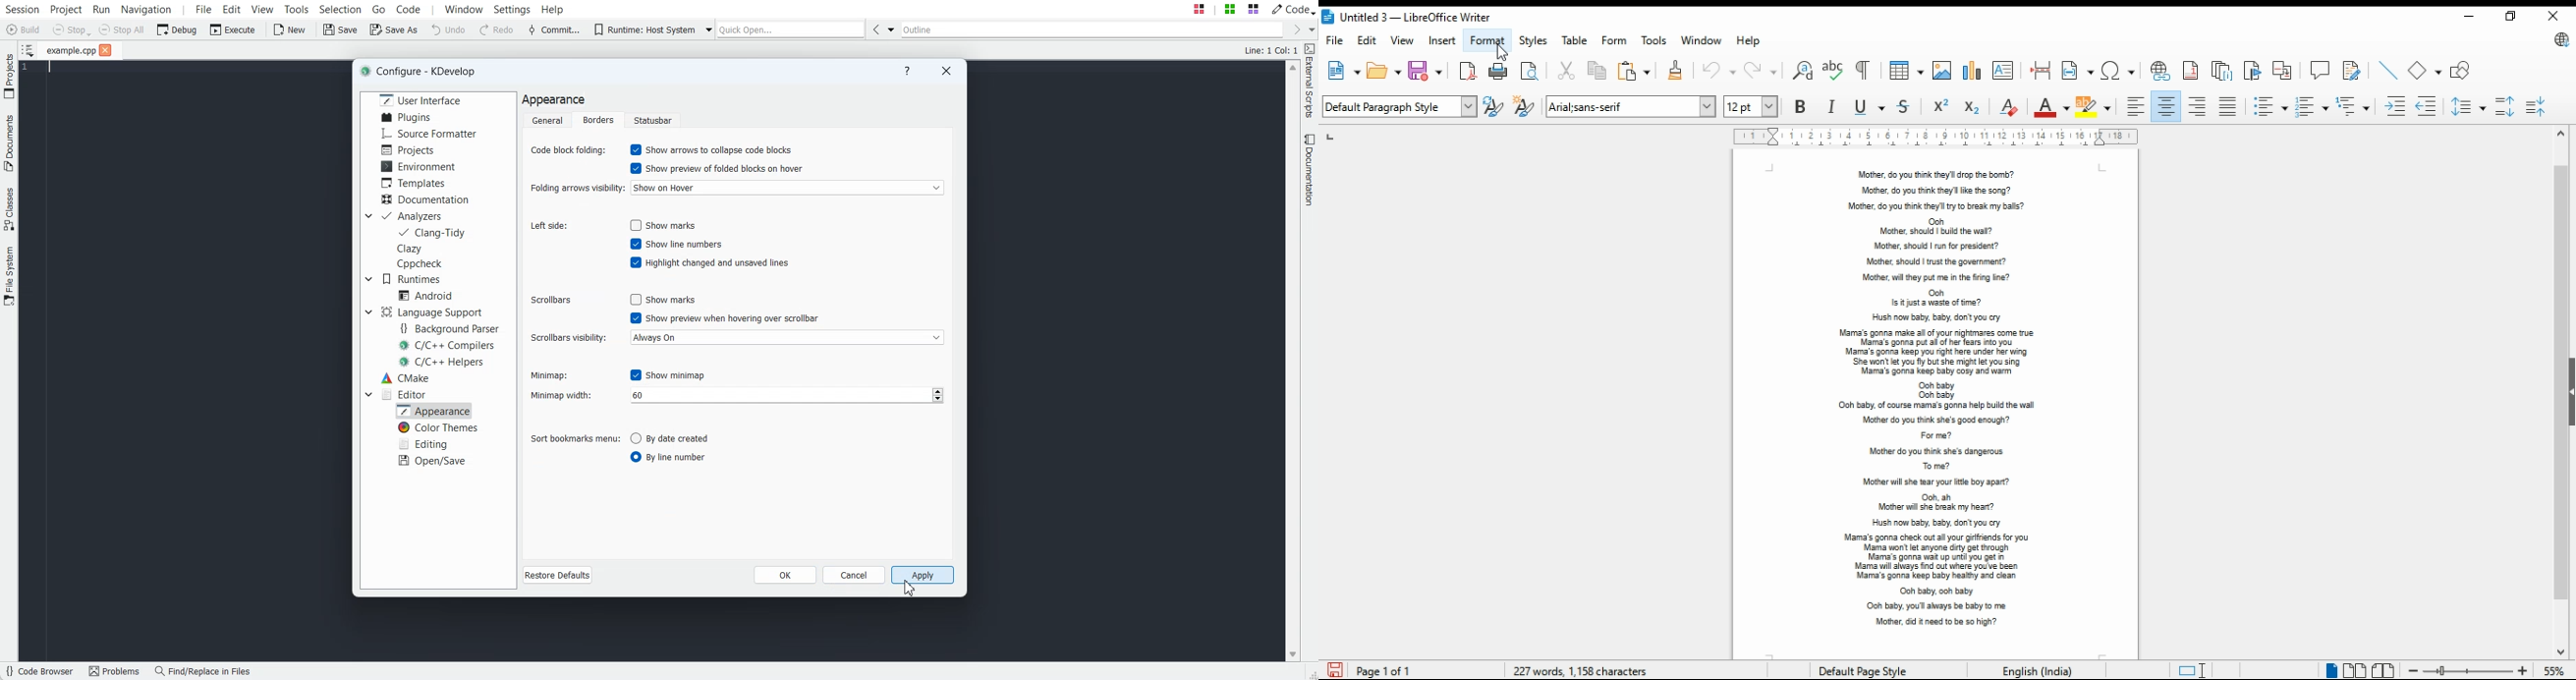  Describe the element at coordinates (546, 120) in the screenshot. I see `General folder selected` at that location.